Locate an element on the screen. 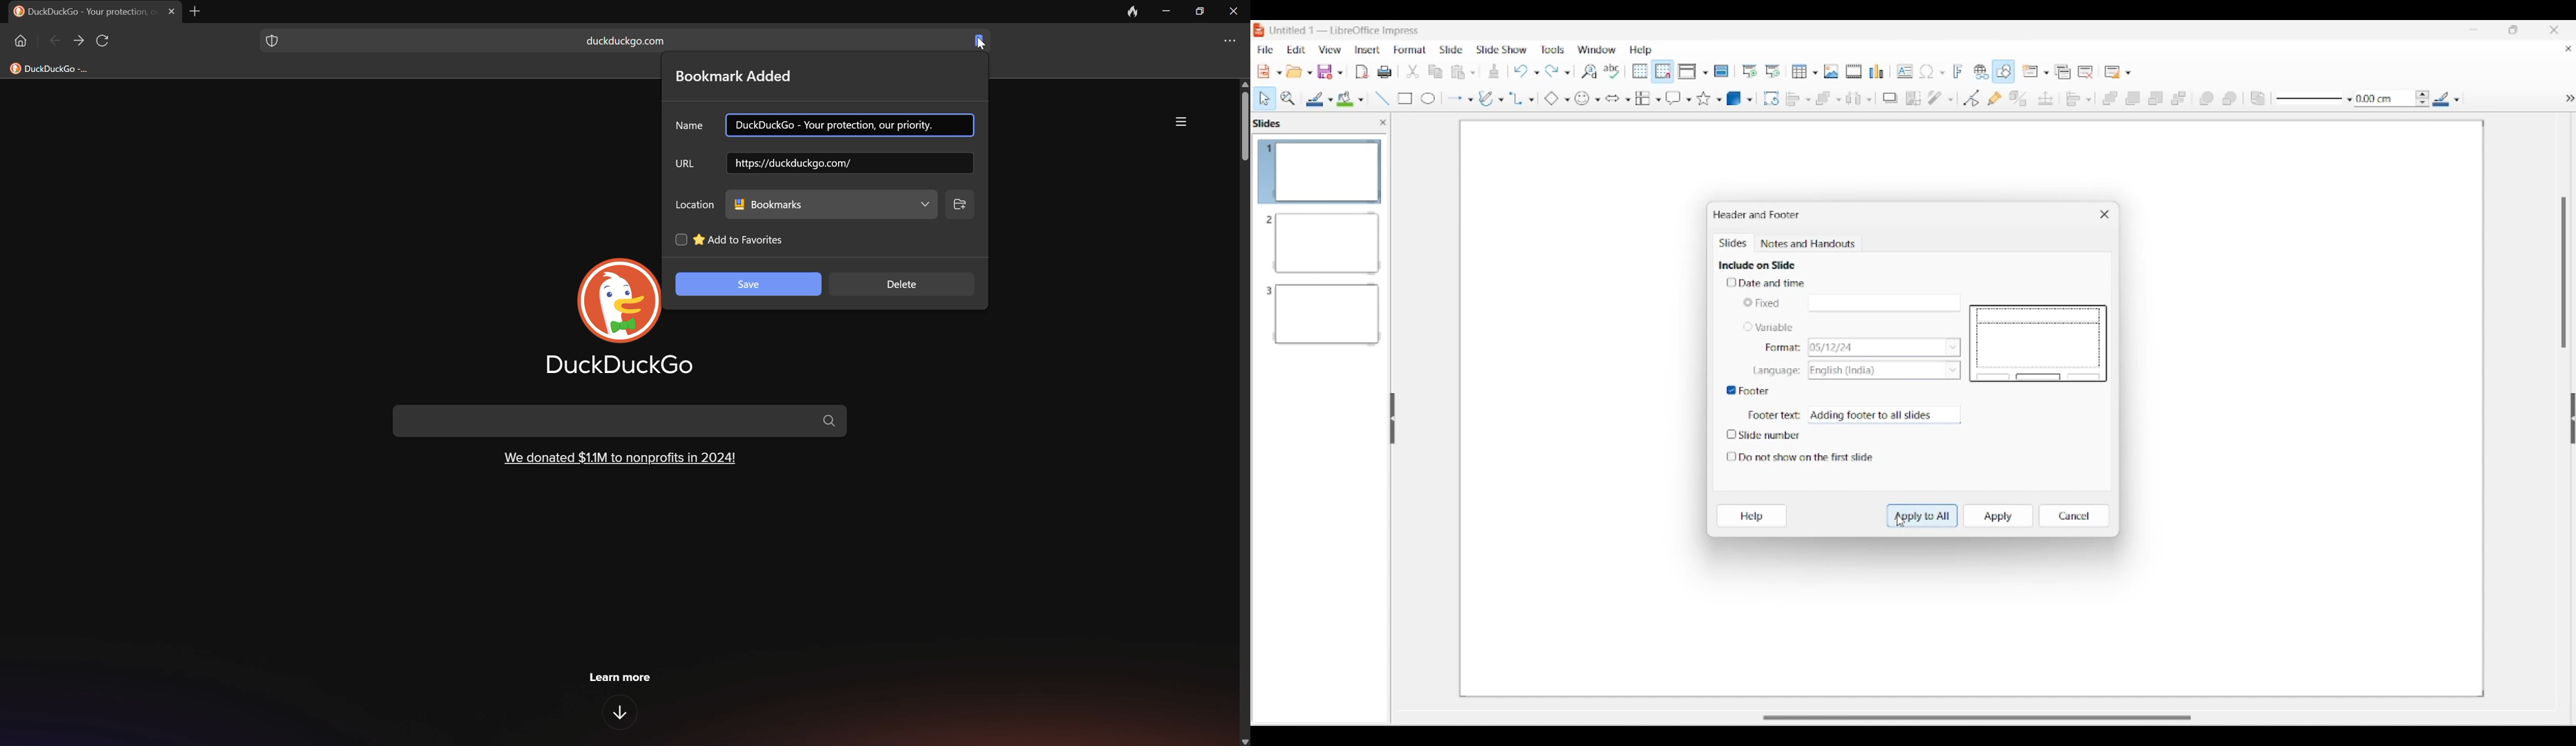  Color is located at coordinates (1348, 97).